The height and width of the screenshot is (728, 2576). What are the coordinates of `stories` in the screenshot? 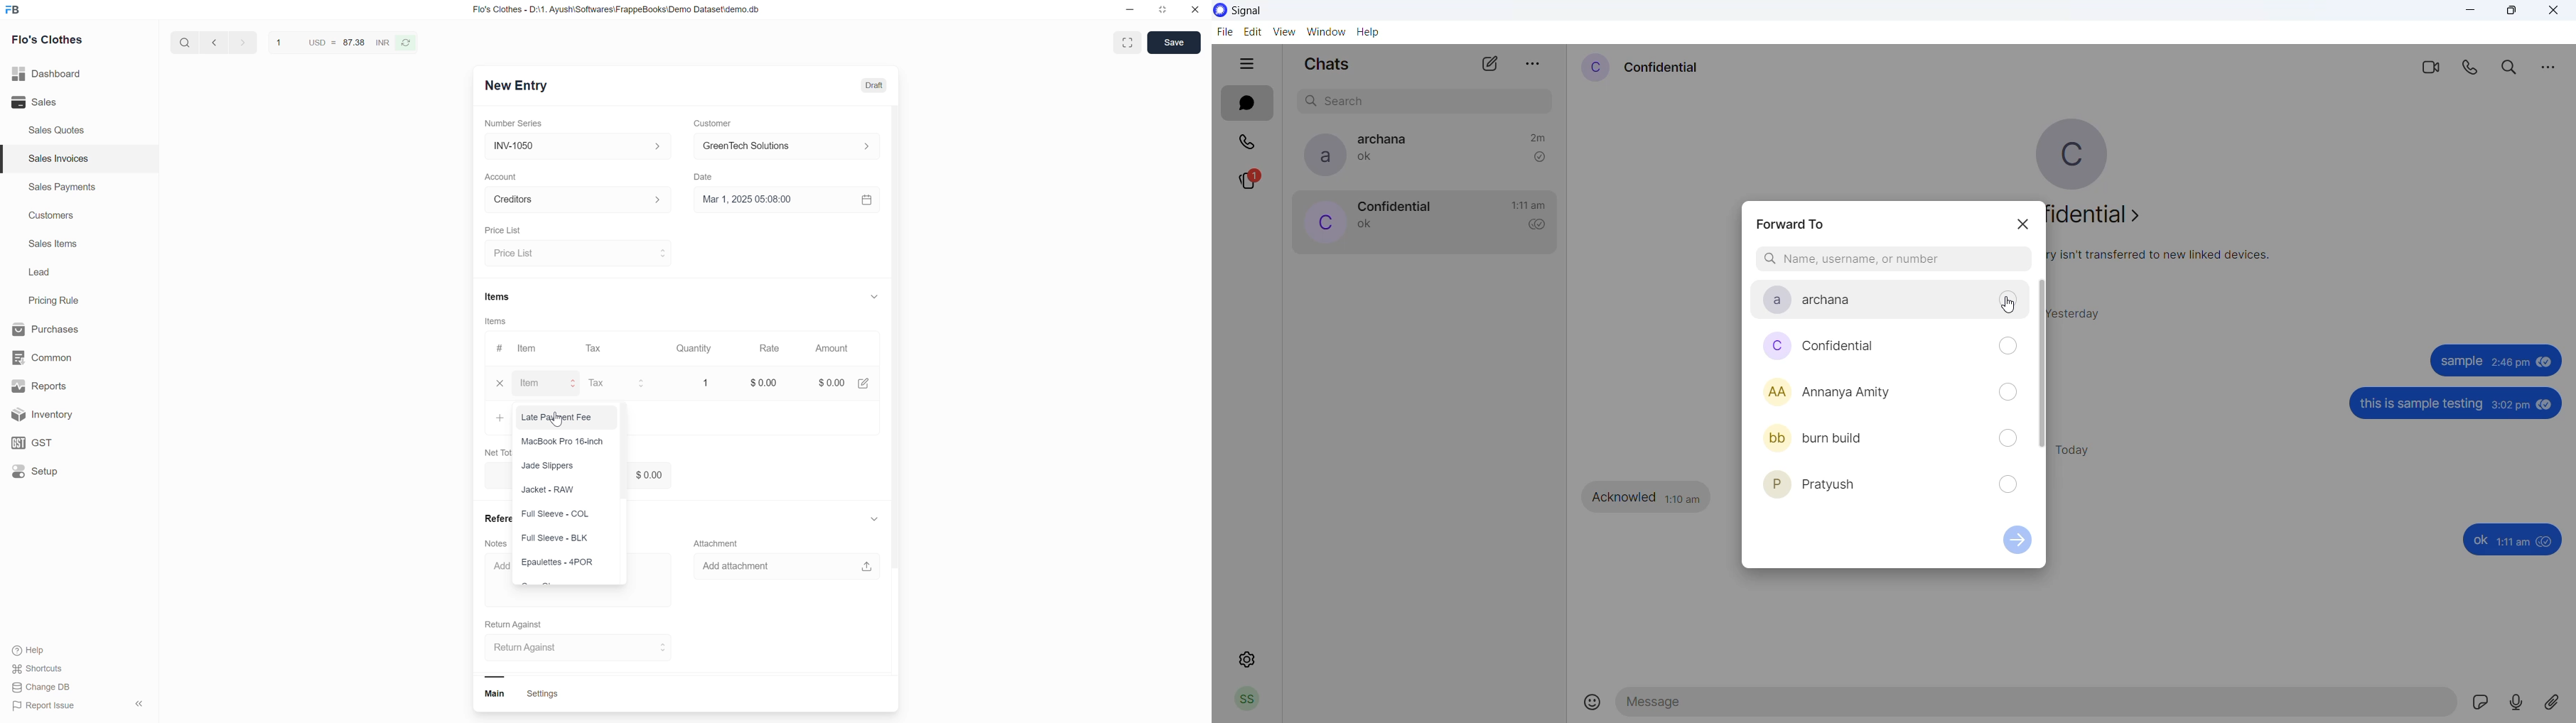 It's located at (1256, 181).